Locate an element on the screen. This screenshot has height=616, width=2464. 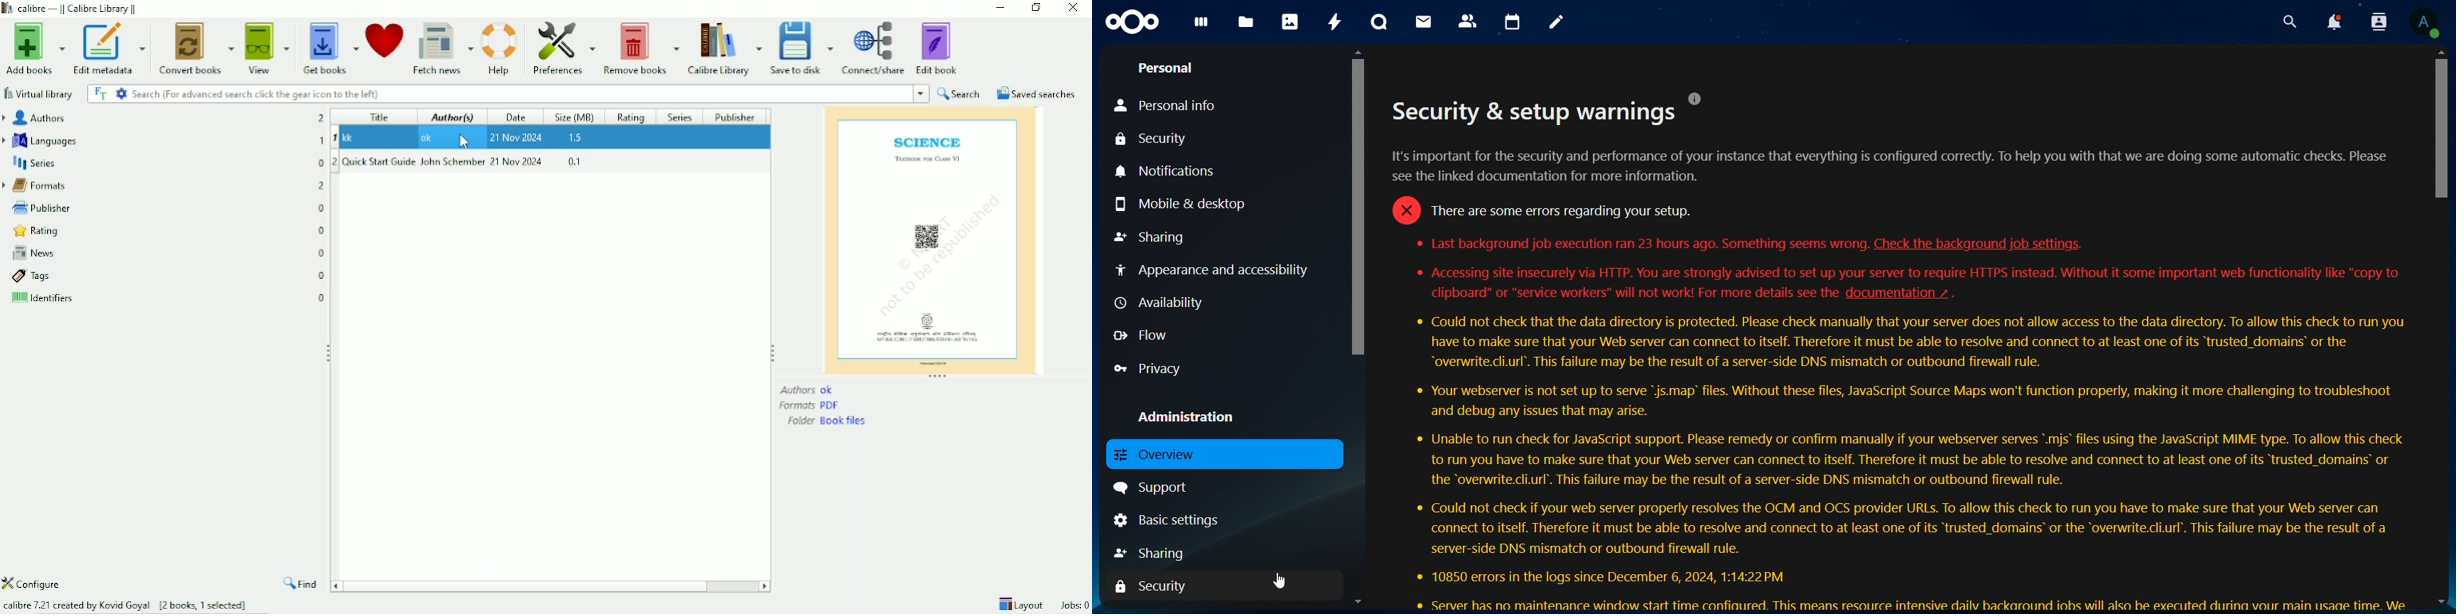
notes is located at coordinates (1556, 21).